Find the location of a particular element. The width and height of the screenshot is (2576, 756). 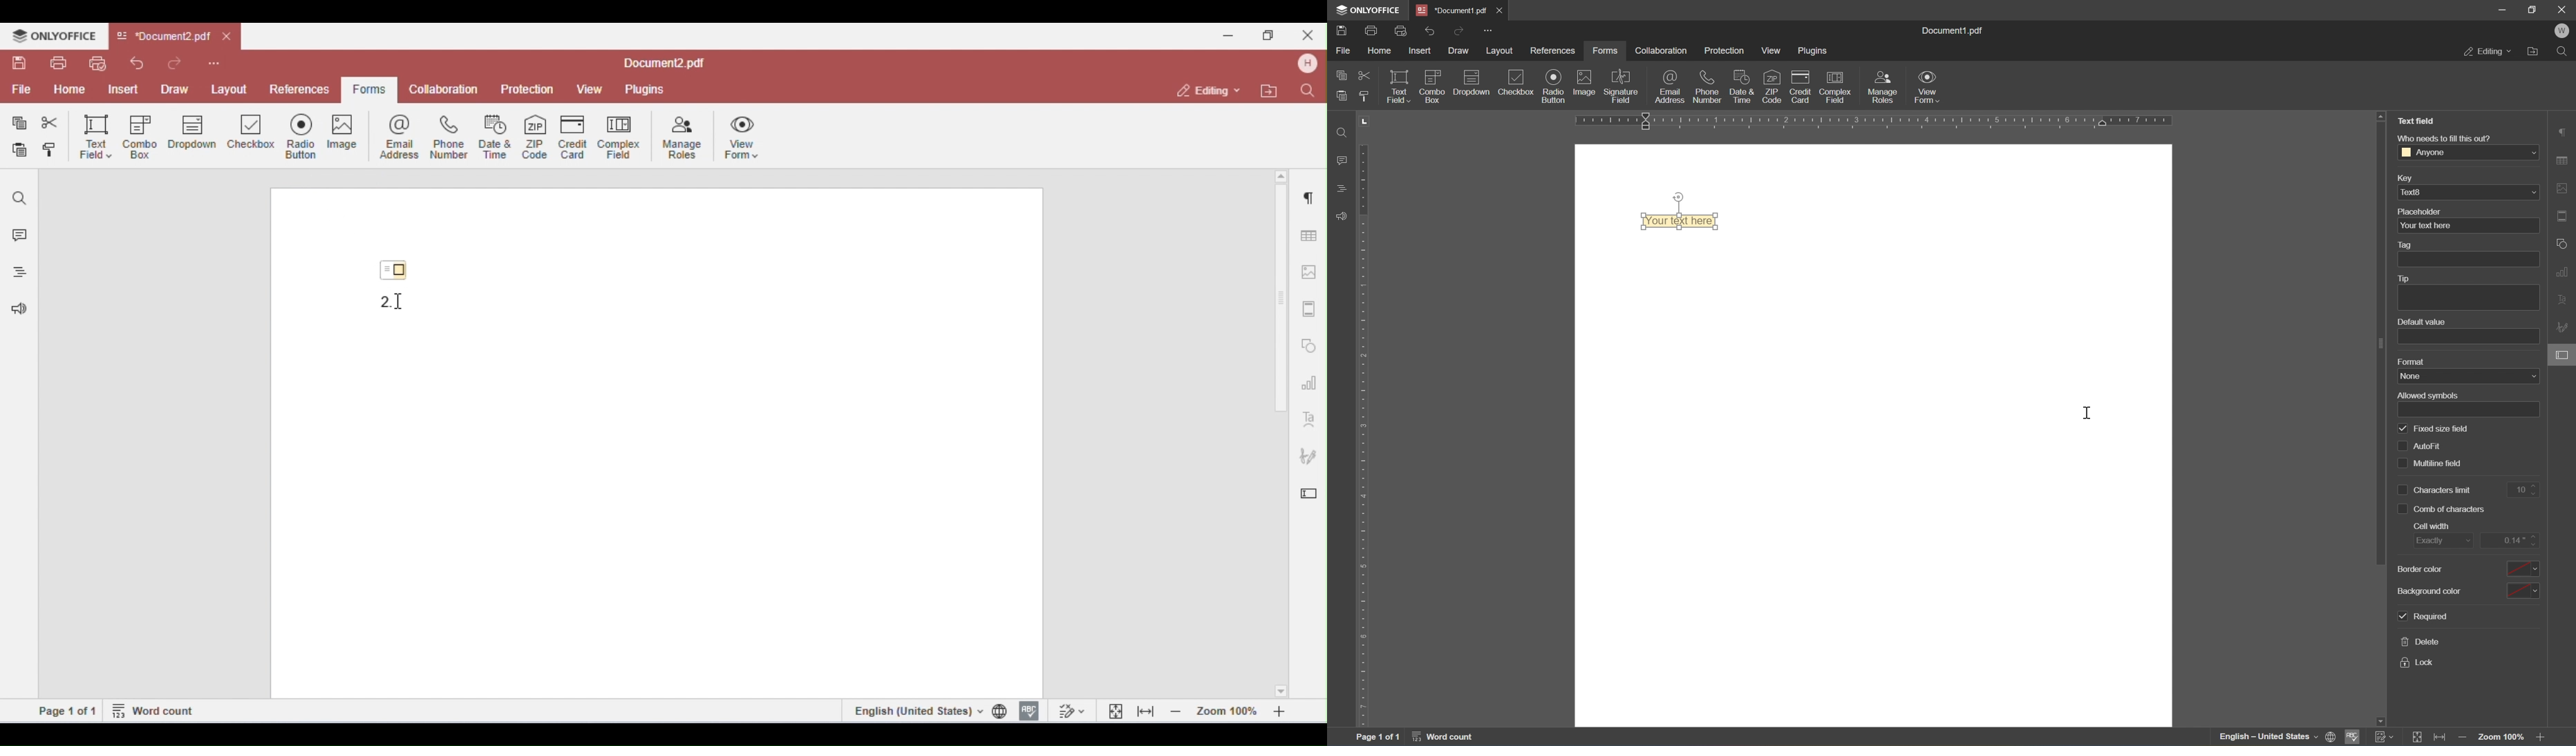

icon is located at coordinates (1434, 74).